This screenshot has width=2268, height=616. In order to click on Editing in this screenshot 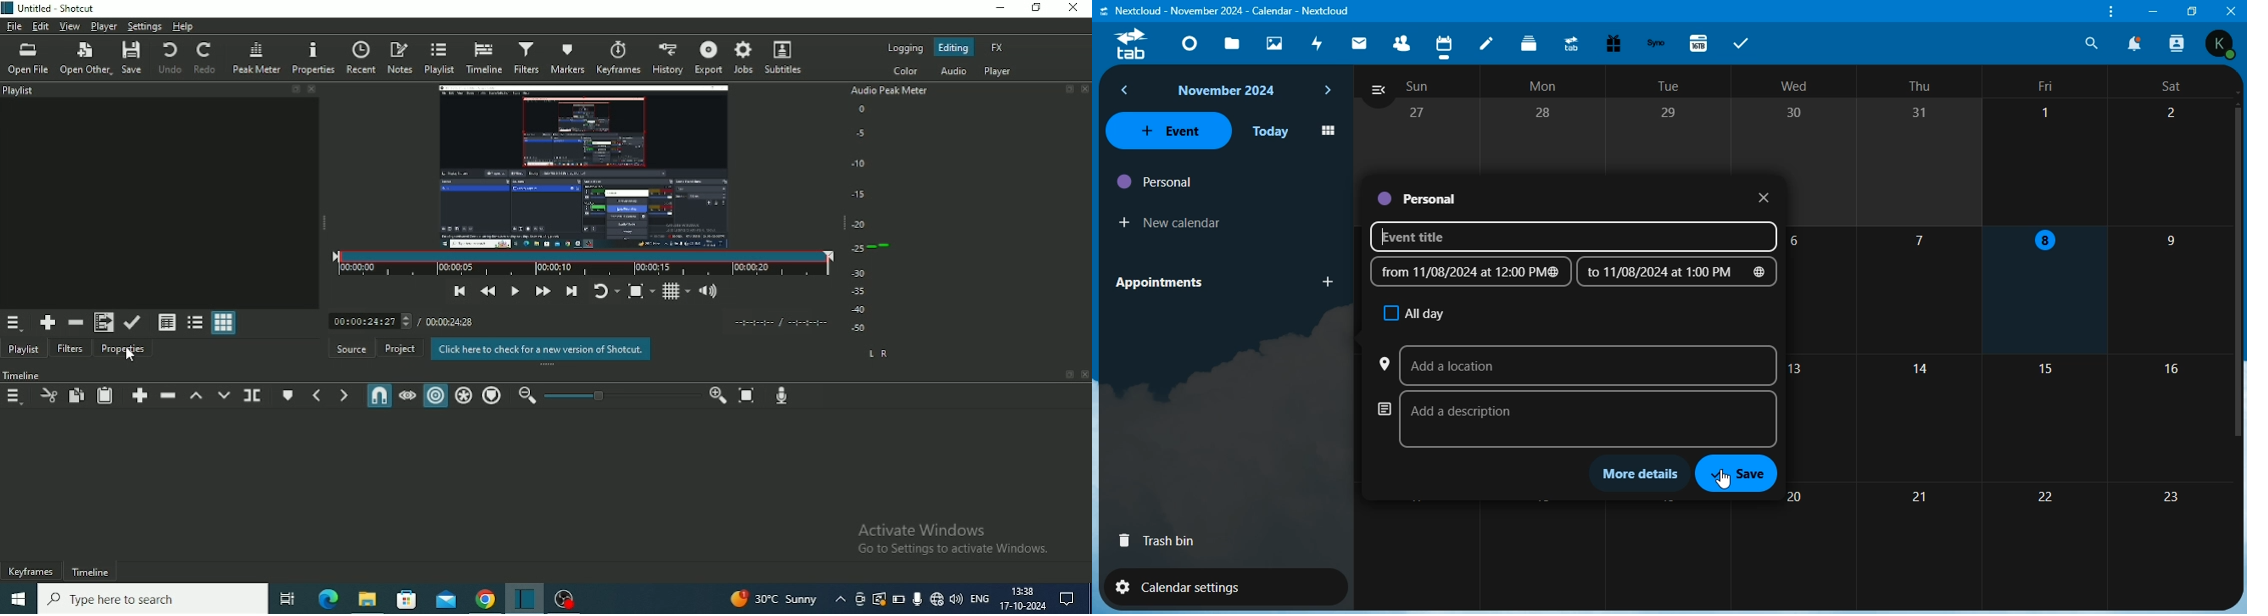, I will do `click(955, 47)`.